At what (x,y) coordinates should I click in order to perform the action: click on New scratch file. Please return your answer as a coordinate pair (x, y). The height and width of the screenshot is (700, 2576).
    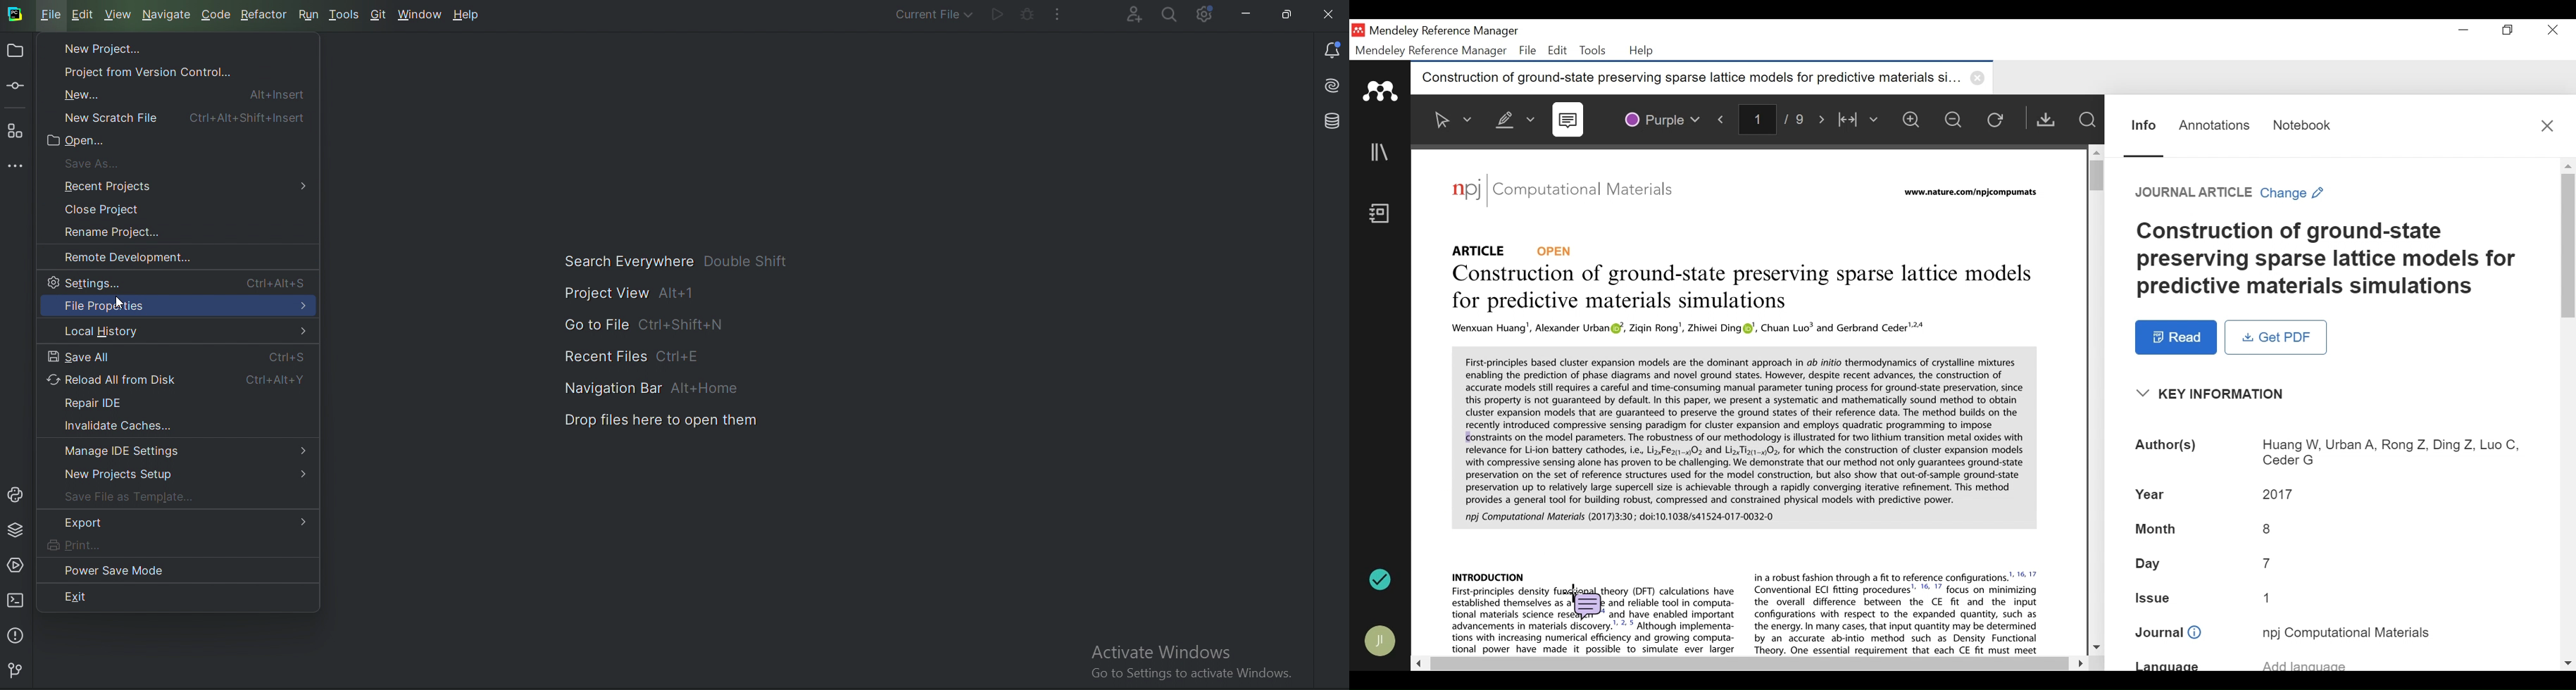
    Looking at the image, I should click on (182, 117).